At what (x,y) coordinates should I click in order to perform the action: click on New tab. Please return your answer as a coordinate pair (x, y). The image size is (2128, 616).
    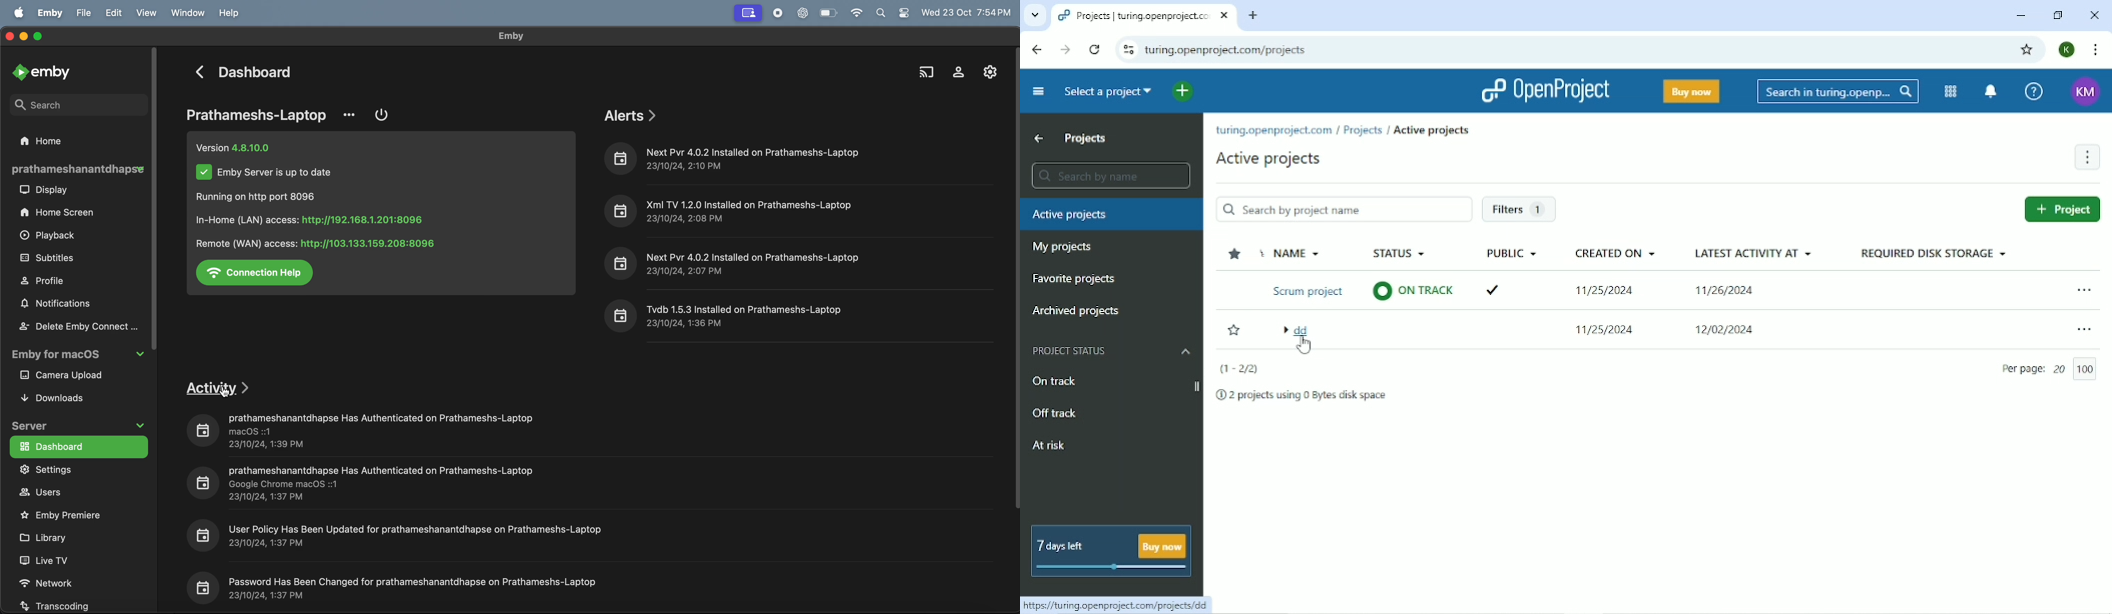
    Looking at the image, I should click on (1253, 14).